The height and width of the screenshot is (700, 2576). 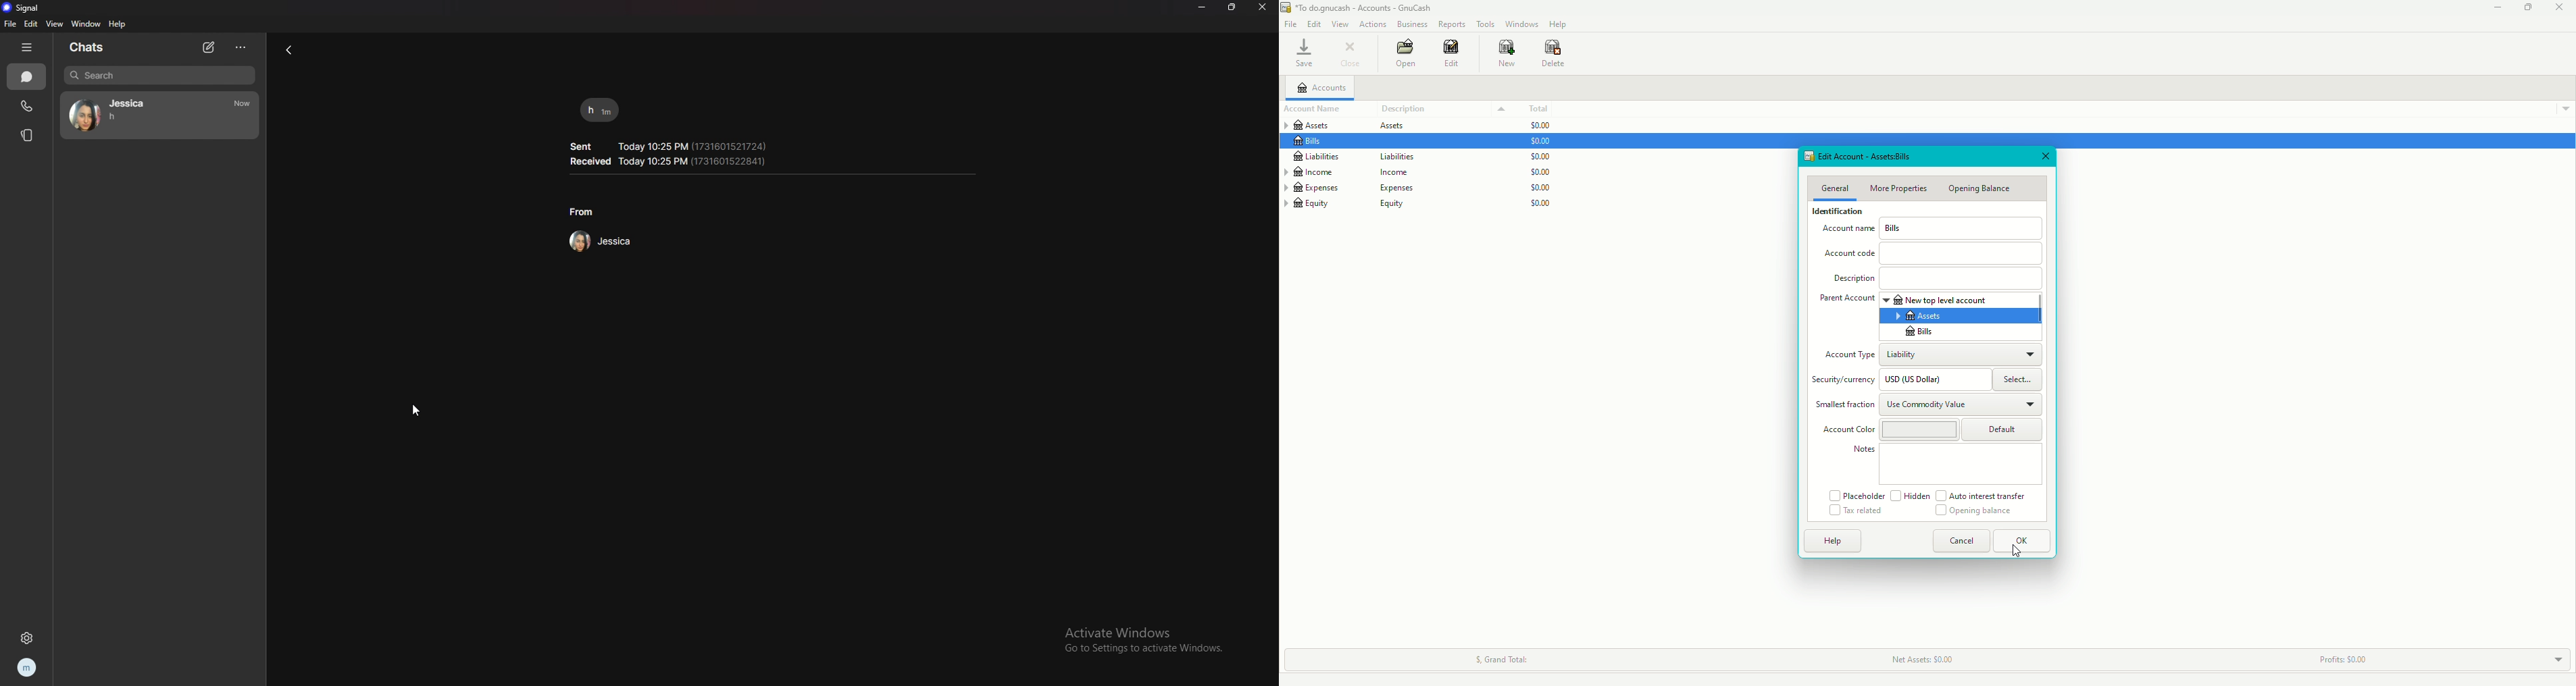 I want to click on chats, so click(x=27, y=77).